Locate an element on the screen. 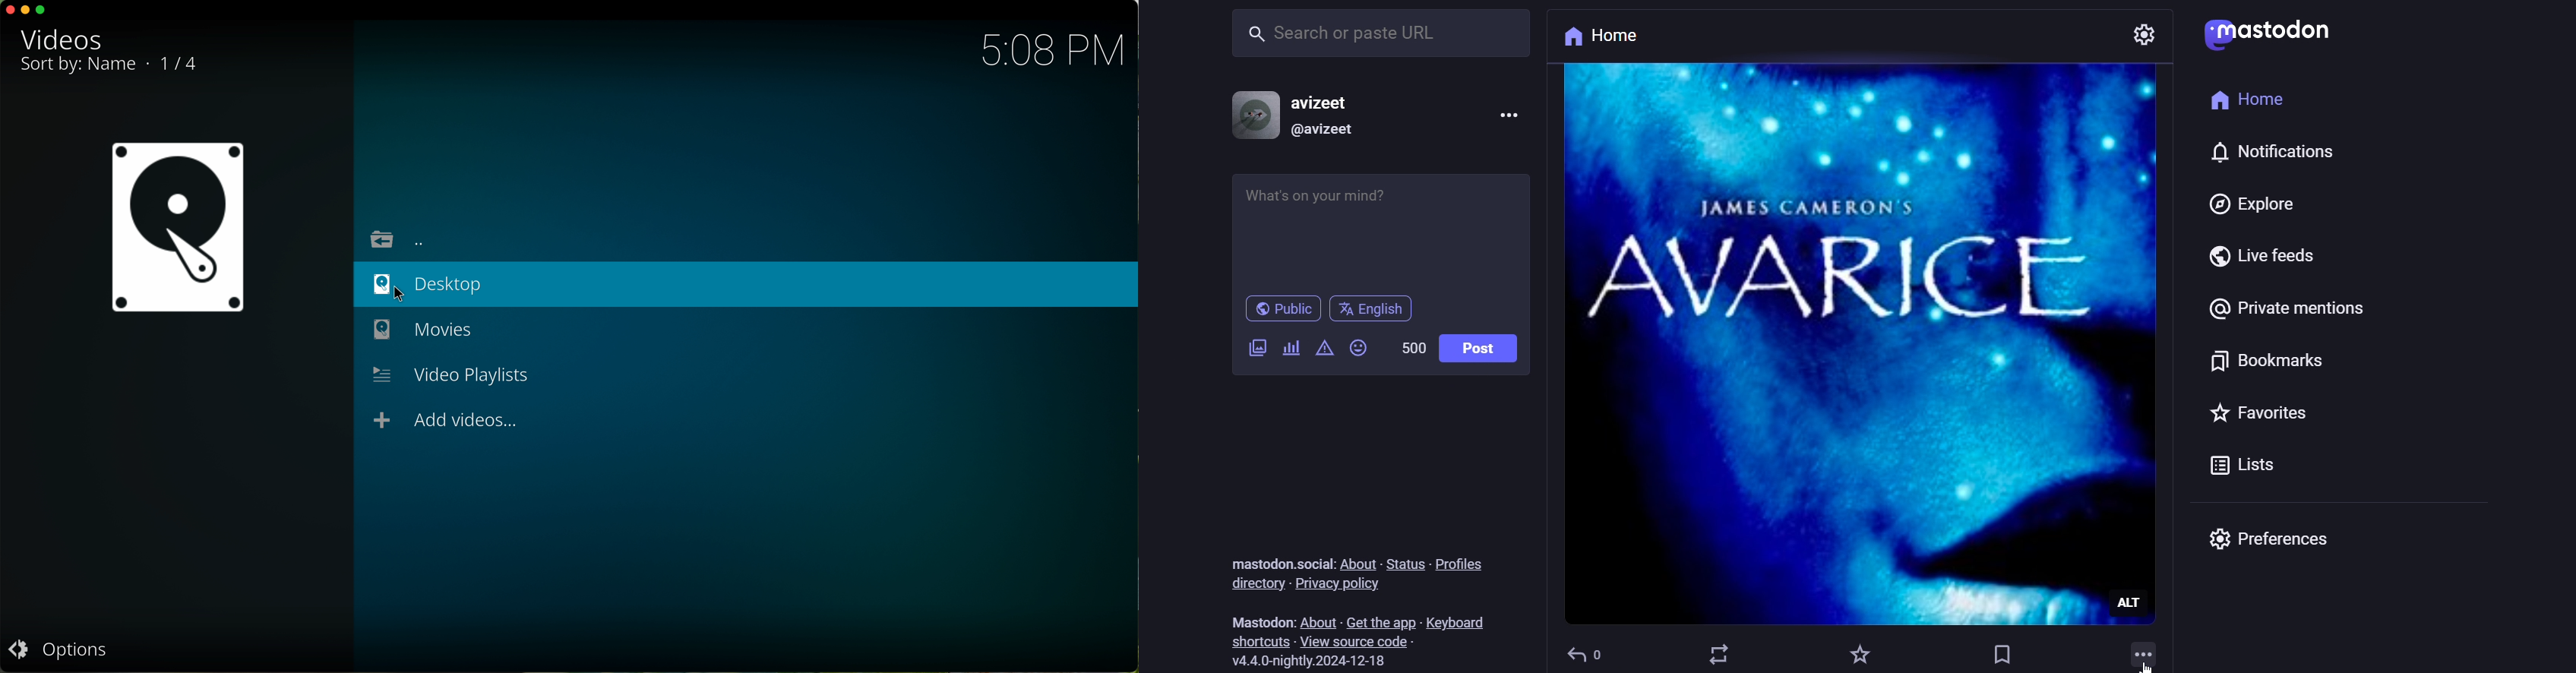  name is located at coordinates (1338, 102).